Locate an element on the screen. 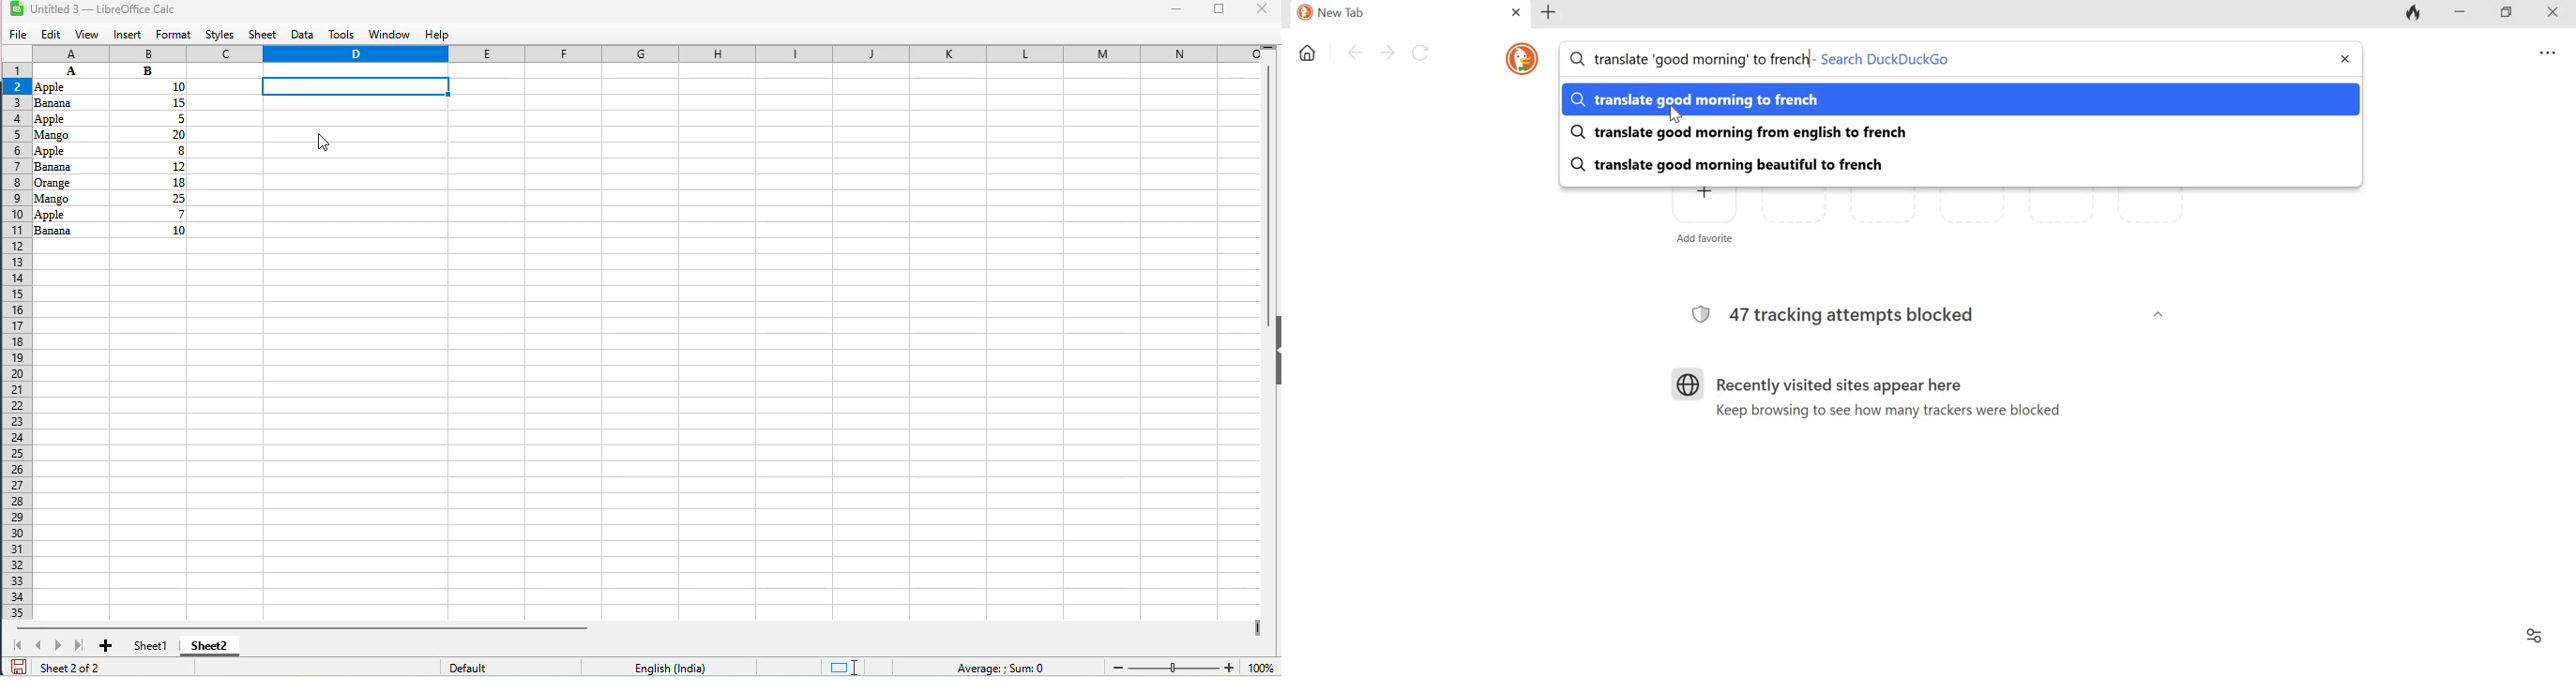 This screenshot has width=2576, height=700. vertical scroll bar is located at coordinates (1269, 197).